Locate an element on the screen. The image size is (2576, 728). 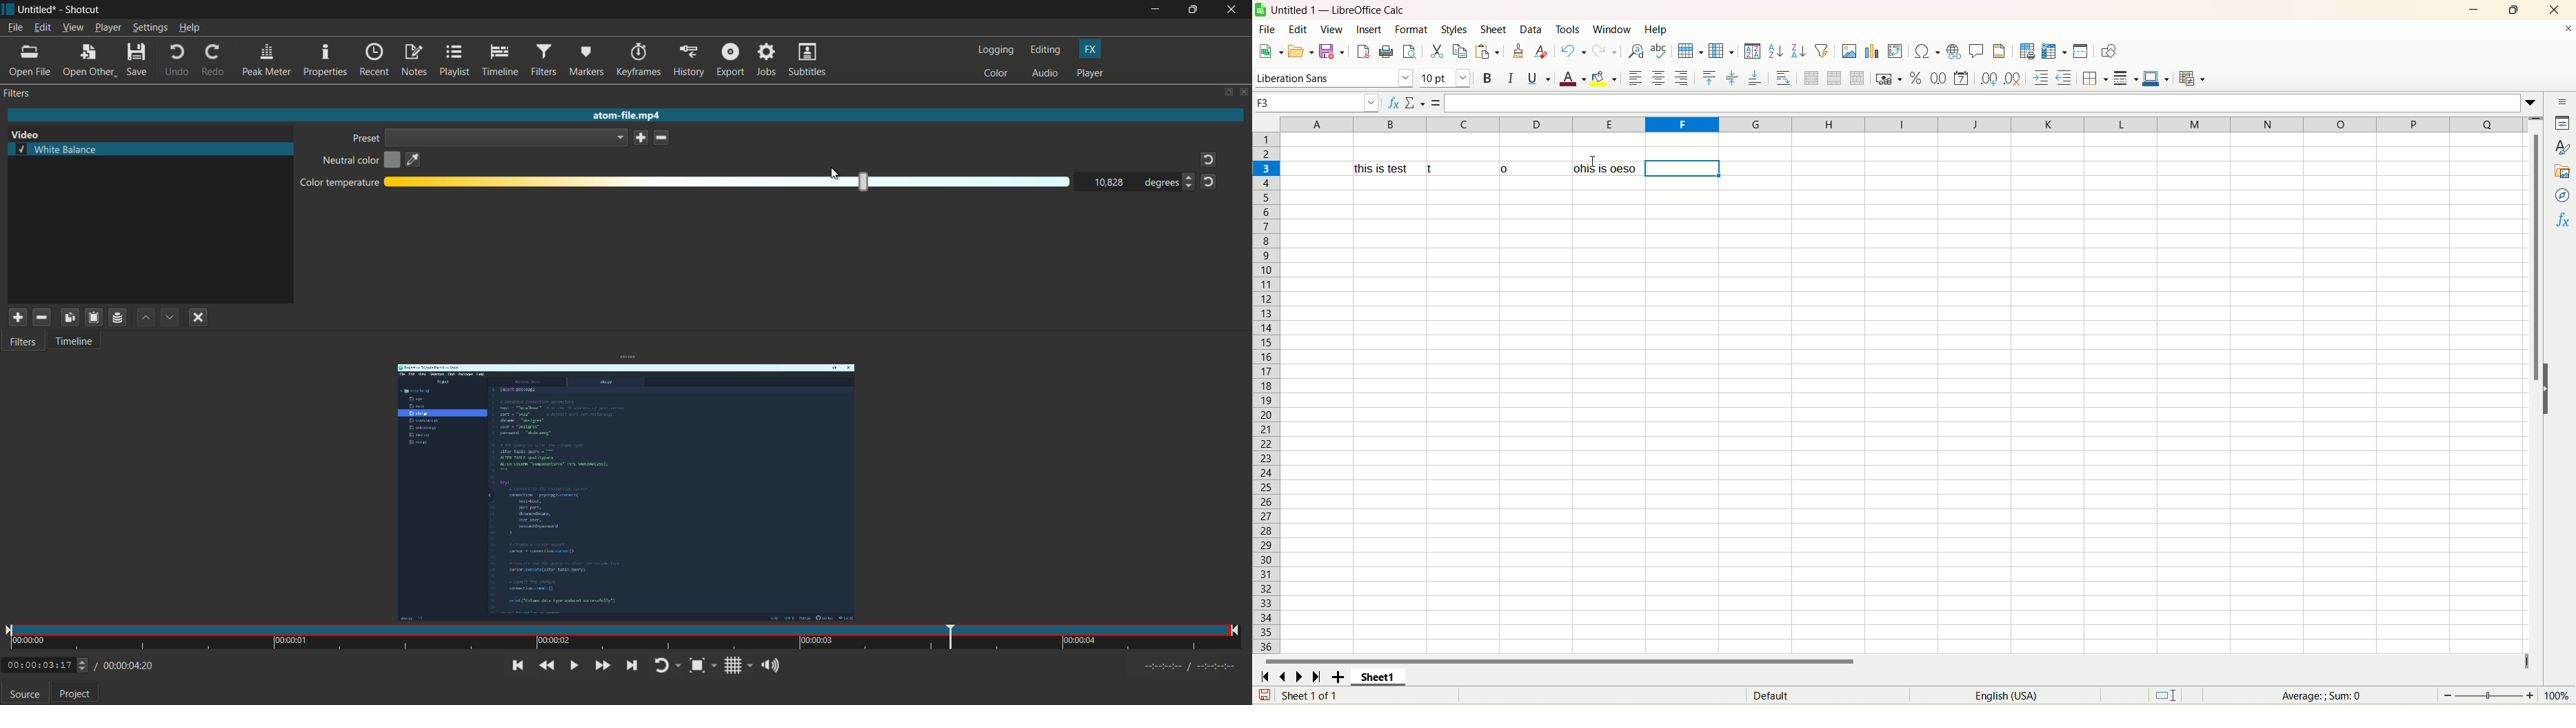
sheets is located at coordinates (1494, 28).